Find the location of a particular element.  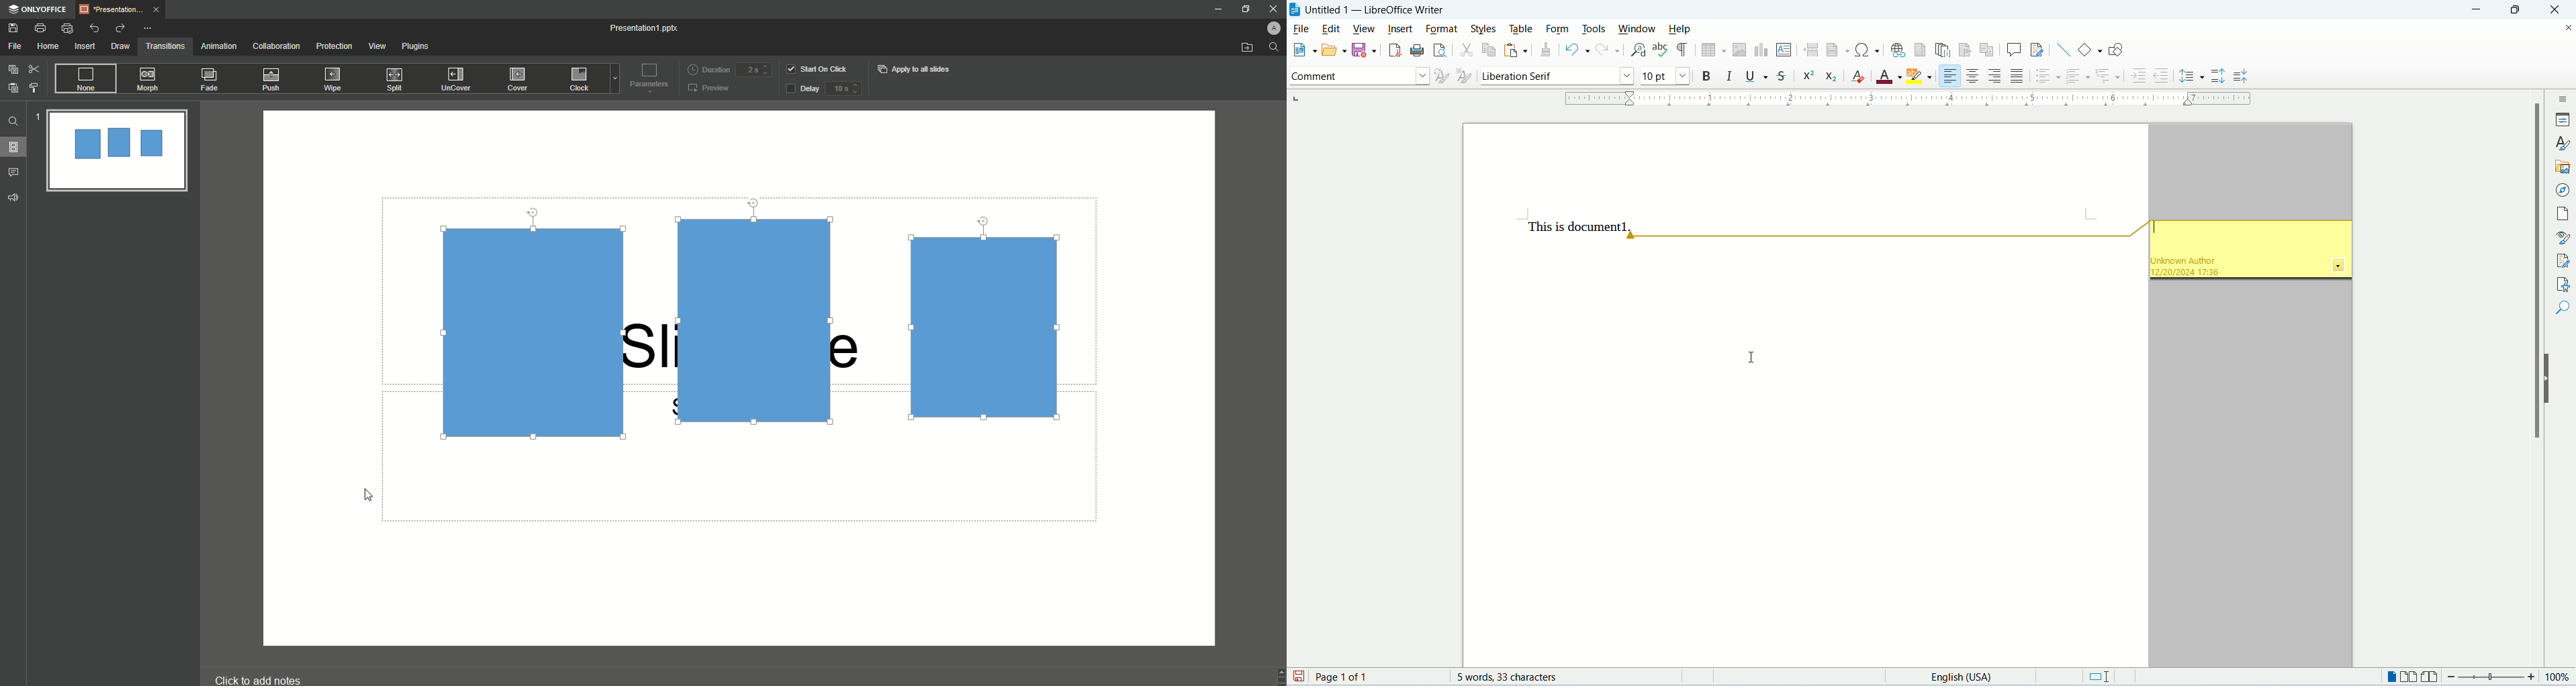

vertical scroll bar is located at coordinates (2539, 380).